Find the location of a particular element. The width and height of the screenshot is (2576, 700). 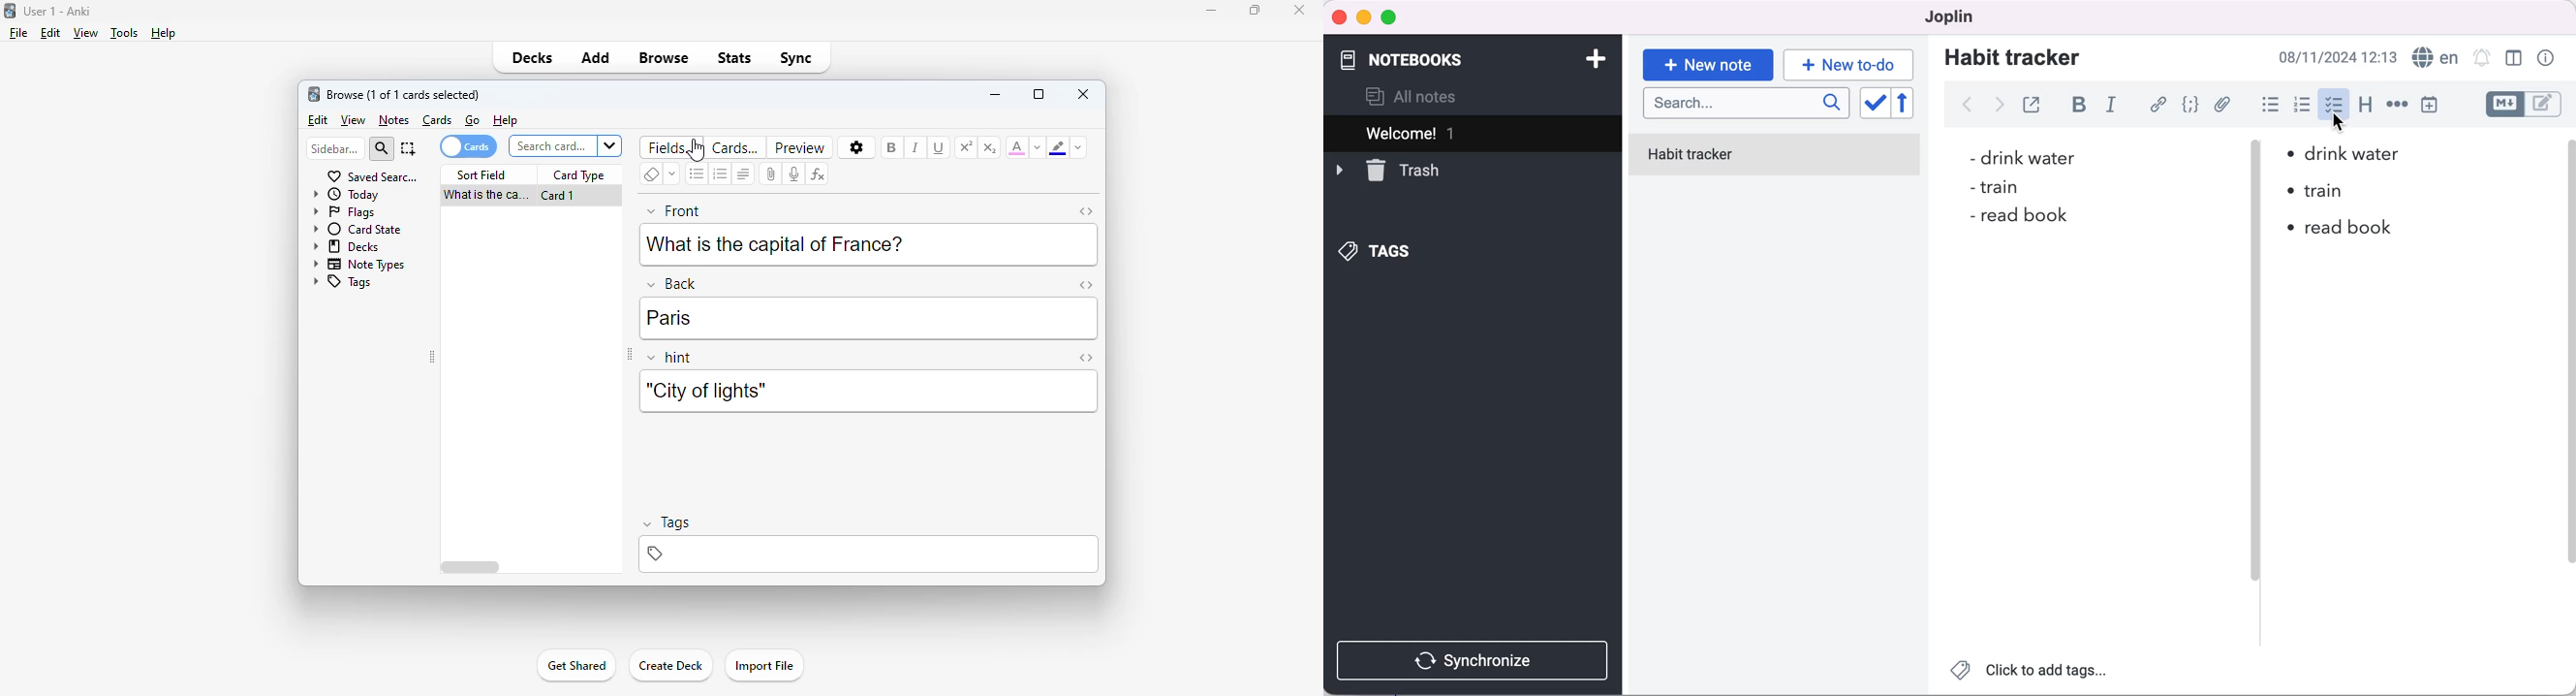

text color is located at coordinates (1017, 146).